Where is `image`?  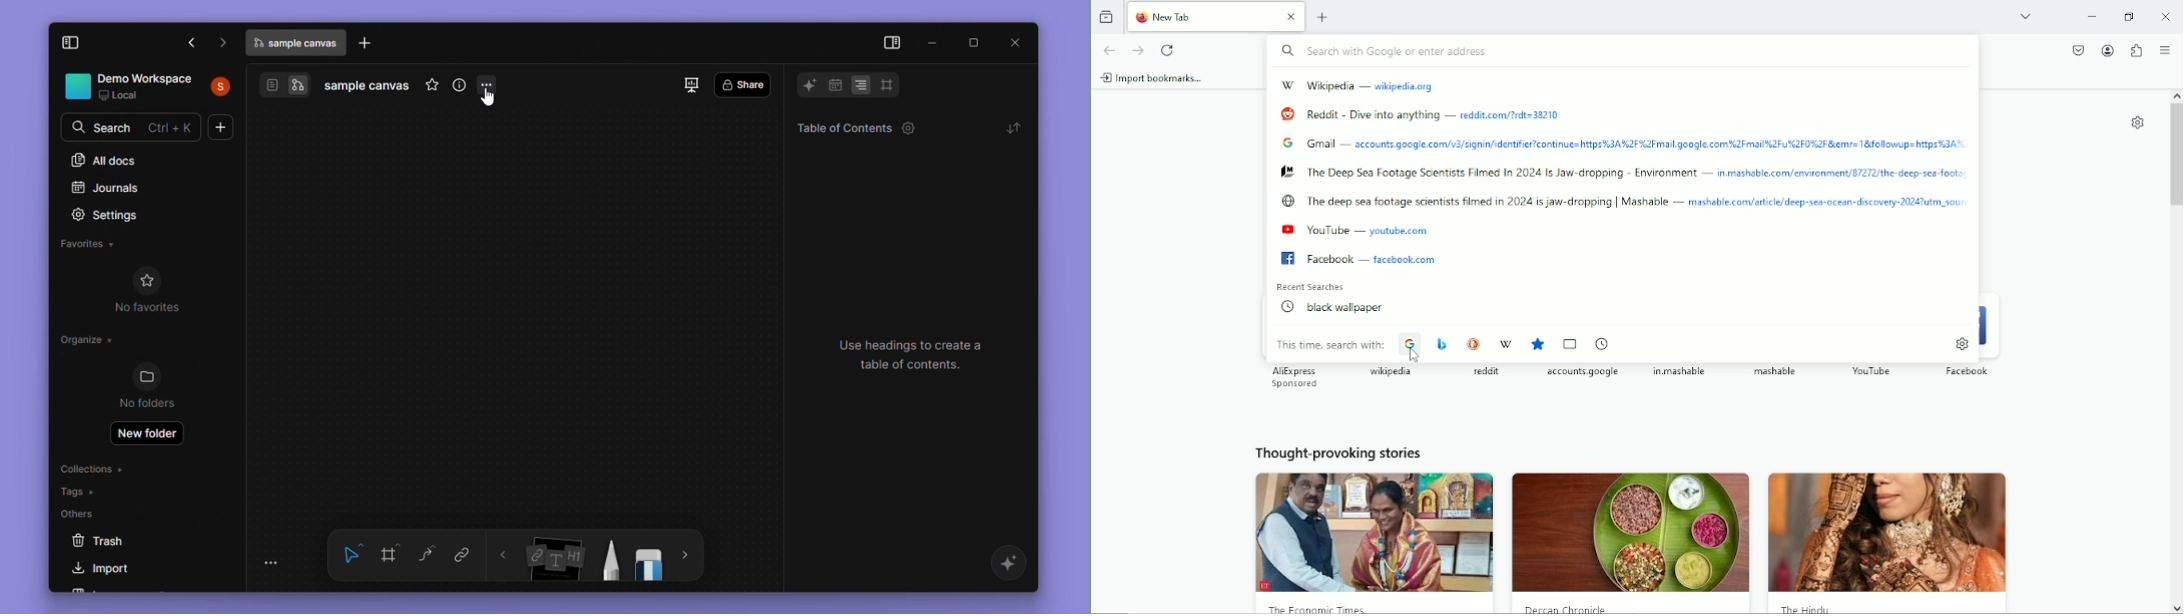
image is located at coordinates (1375, 533).